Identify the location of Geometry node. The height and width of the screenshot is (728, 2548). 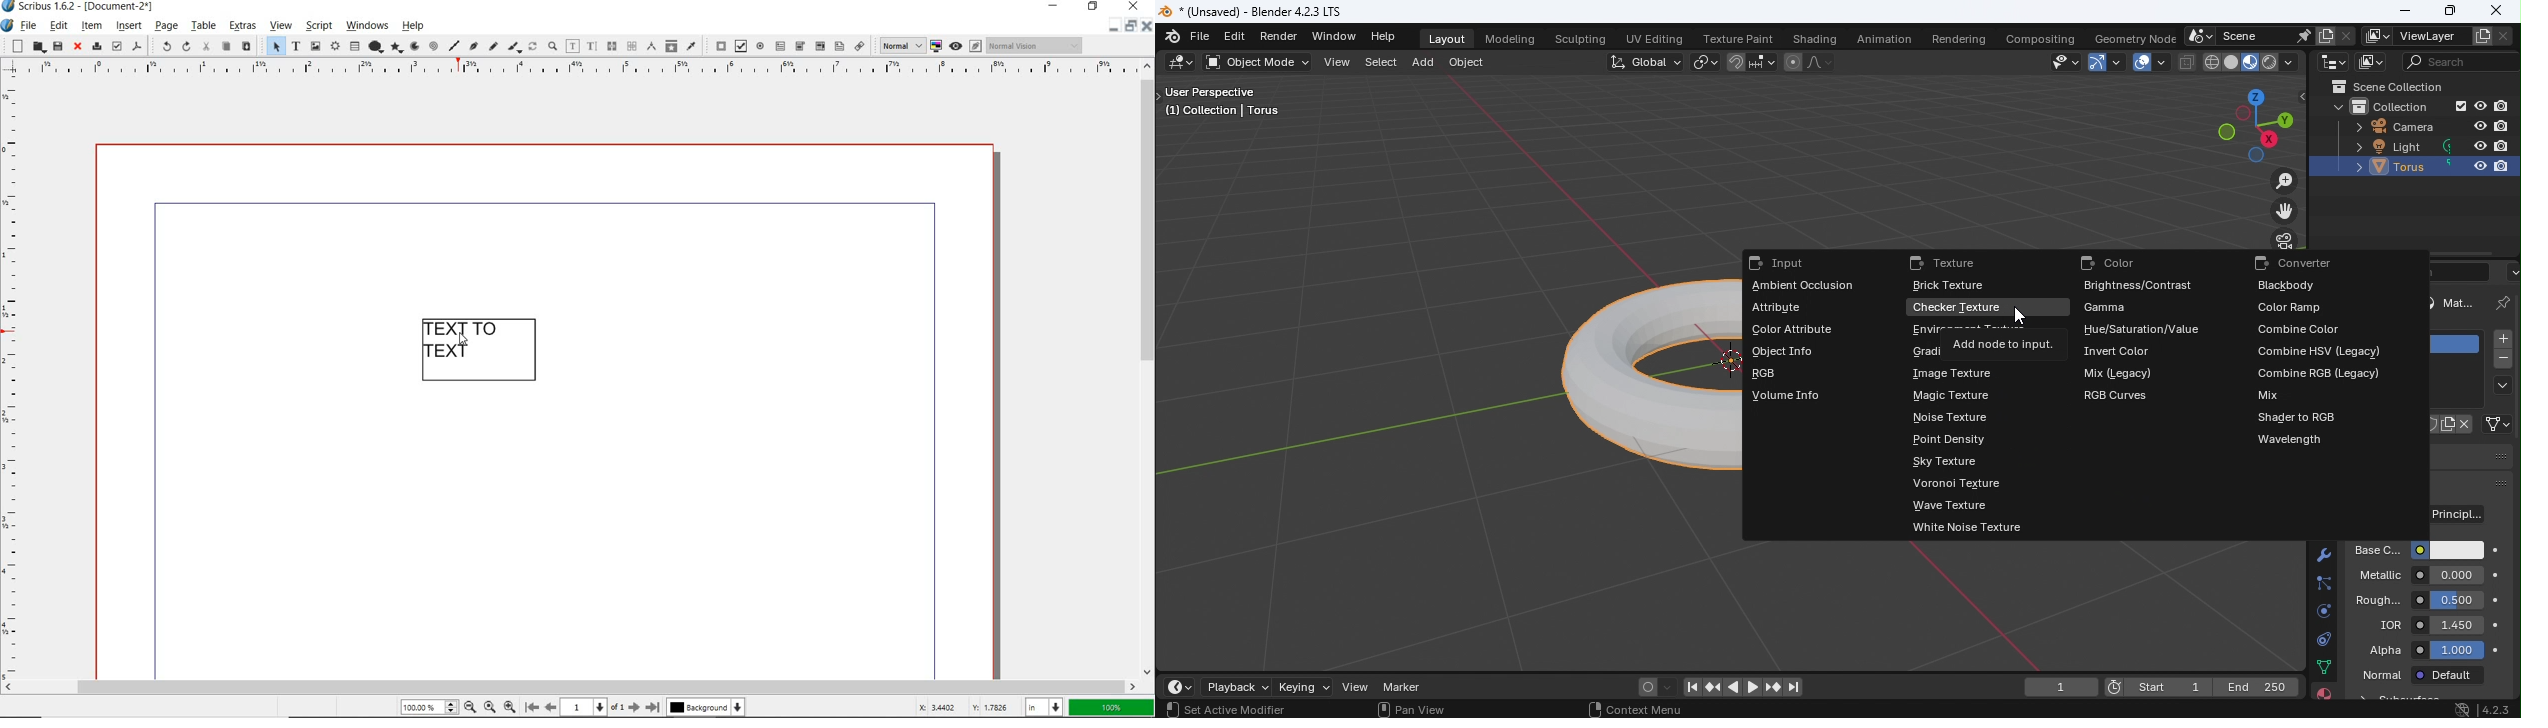
(2134, 36).